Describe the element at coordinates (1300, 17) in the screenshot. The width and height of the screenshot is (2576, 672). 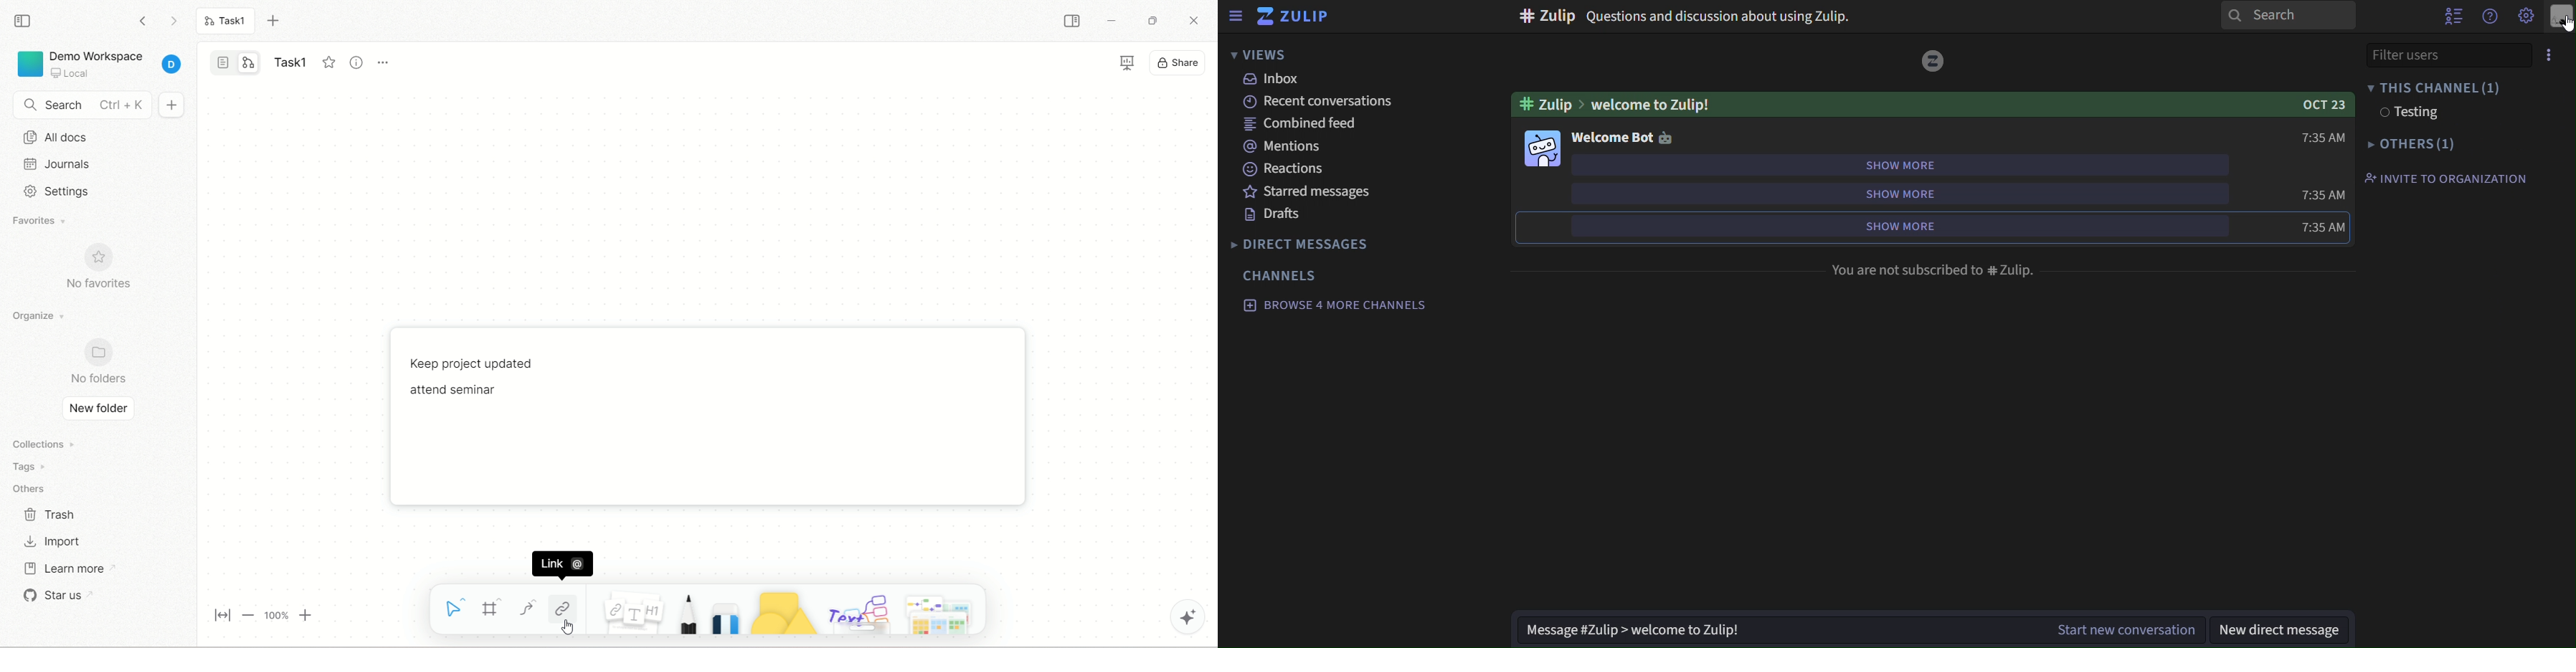
I see `zulip` at that location.